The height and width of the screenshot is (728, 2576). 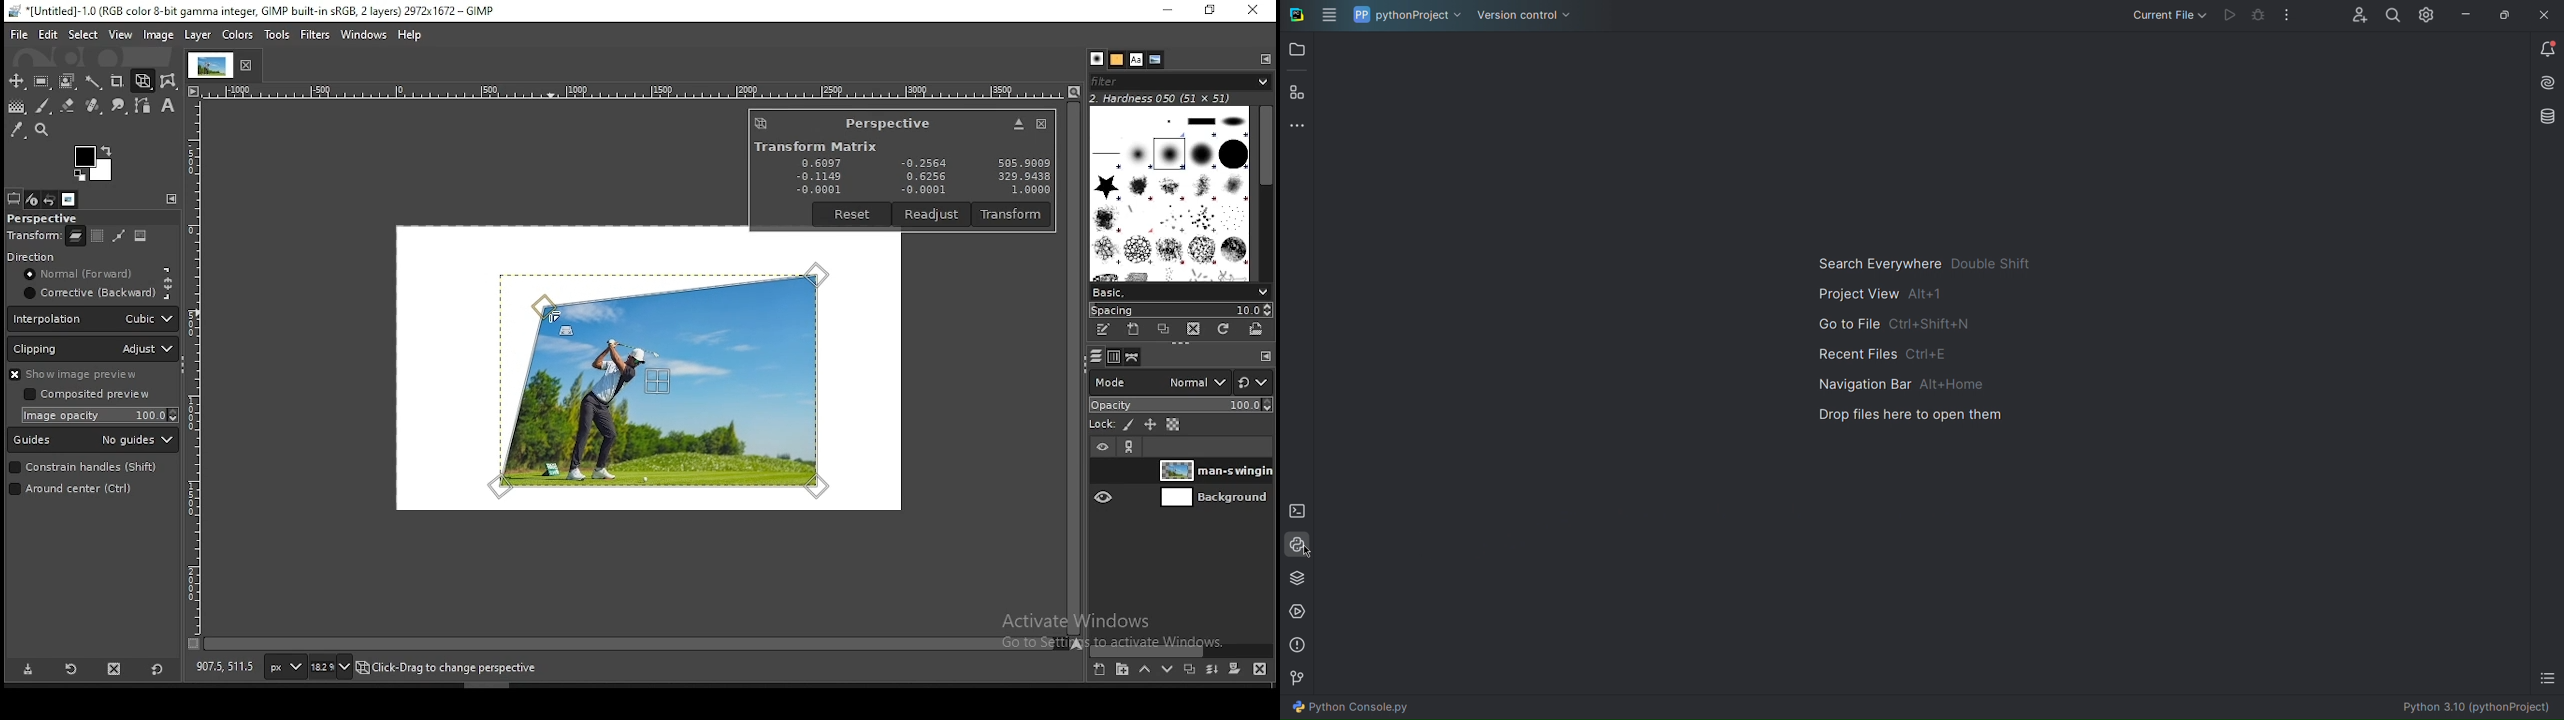 I want to click on -0.2564, so click(x=922, y=164).